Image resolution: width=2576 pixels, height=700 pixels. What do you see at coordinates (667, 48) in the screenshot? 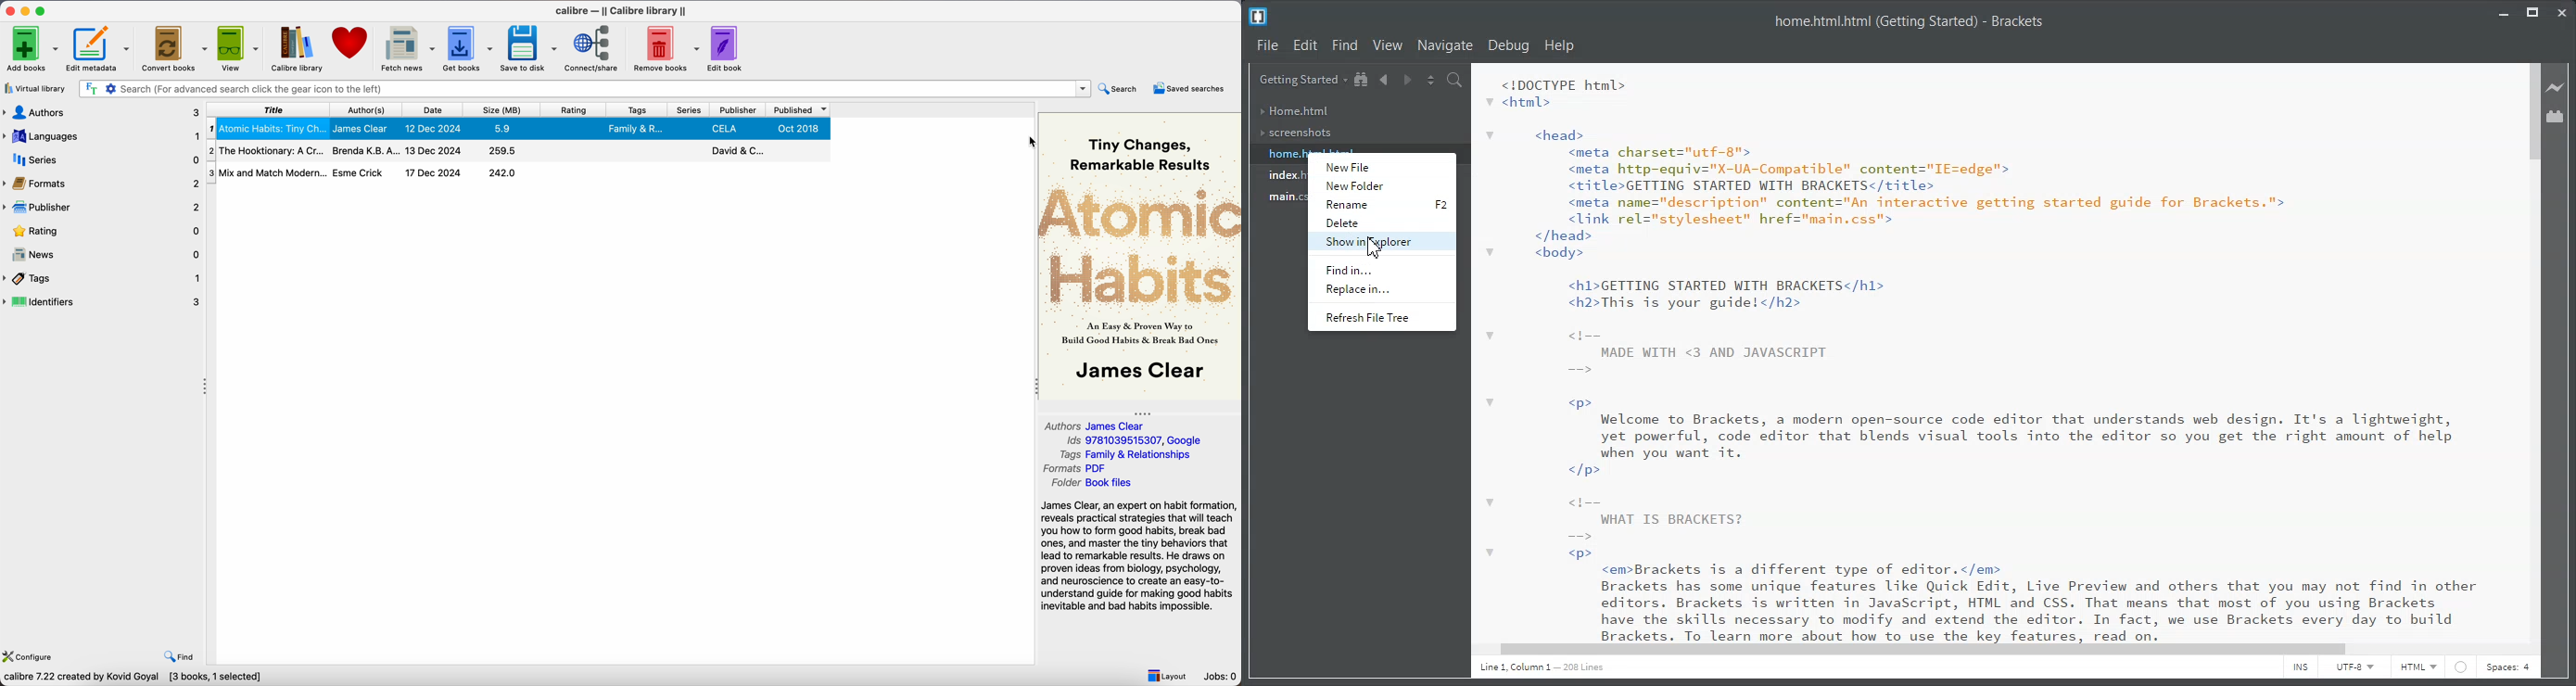
I see `remove books` at bounding box center [667, 48].